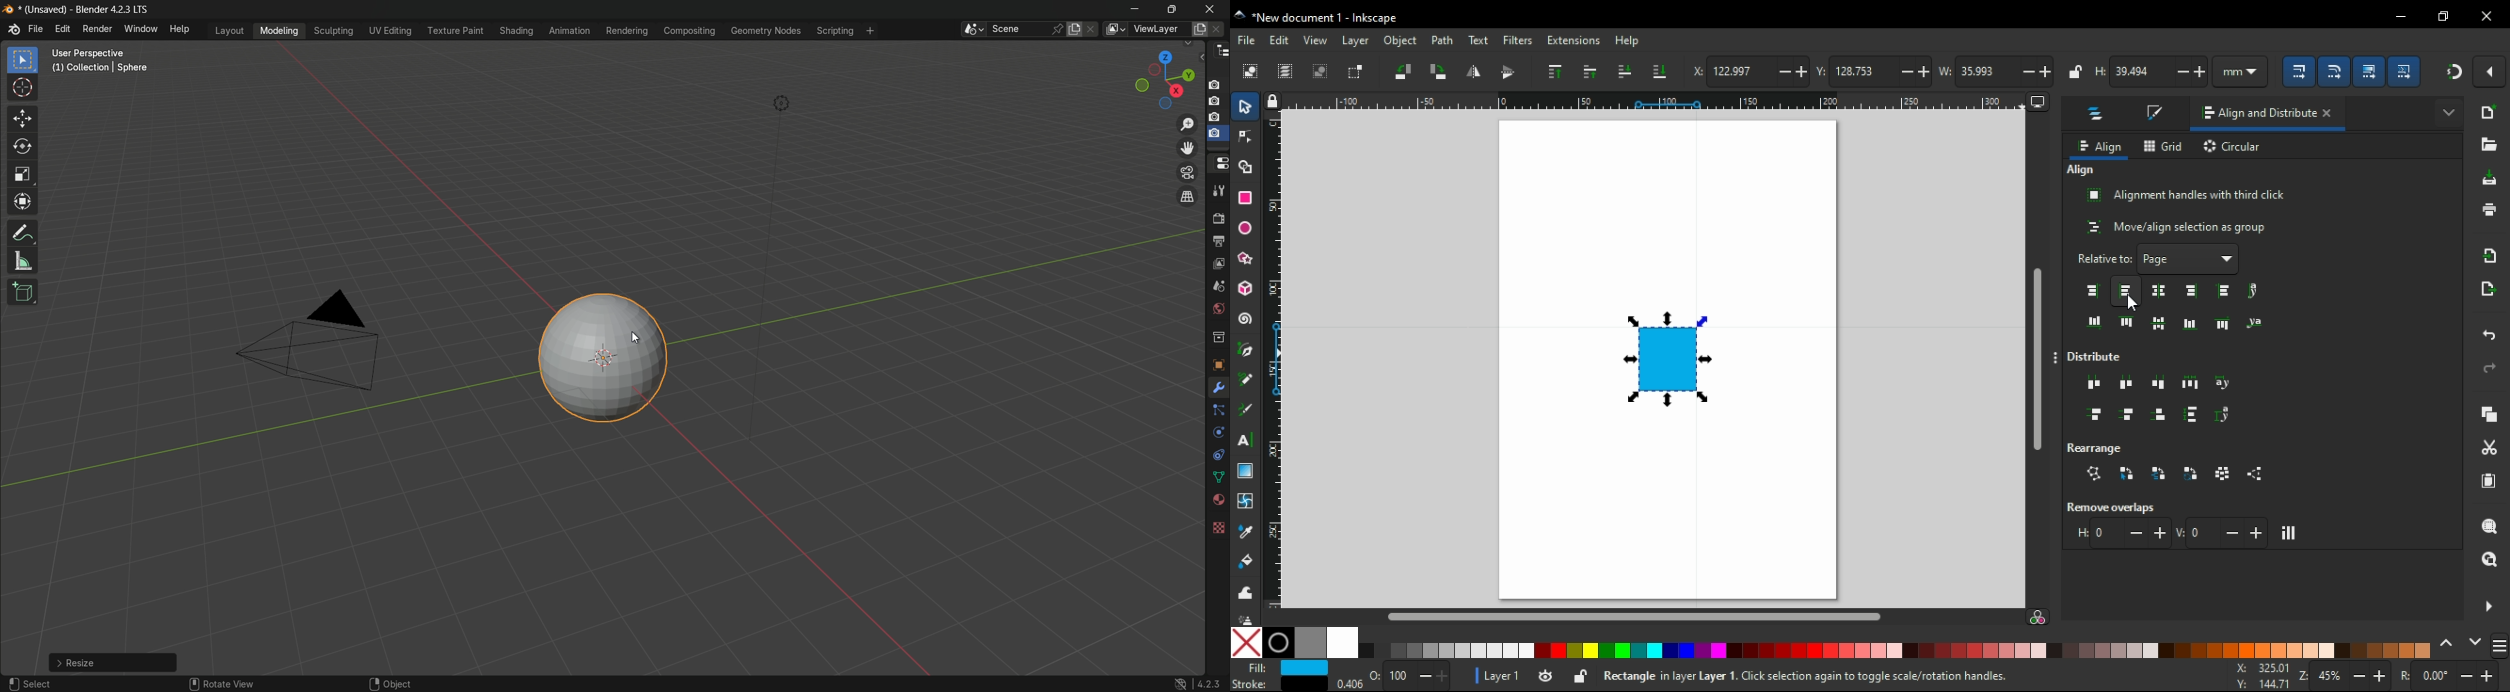 The height and width of the screenshot is (700, 2520). Describe the element at coordinates (2127, 290) in the screenshot. I see `align left edges` at that location.